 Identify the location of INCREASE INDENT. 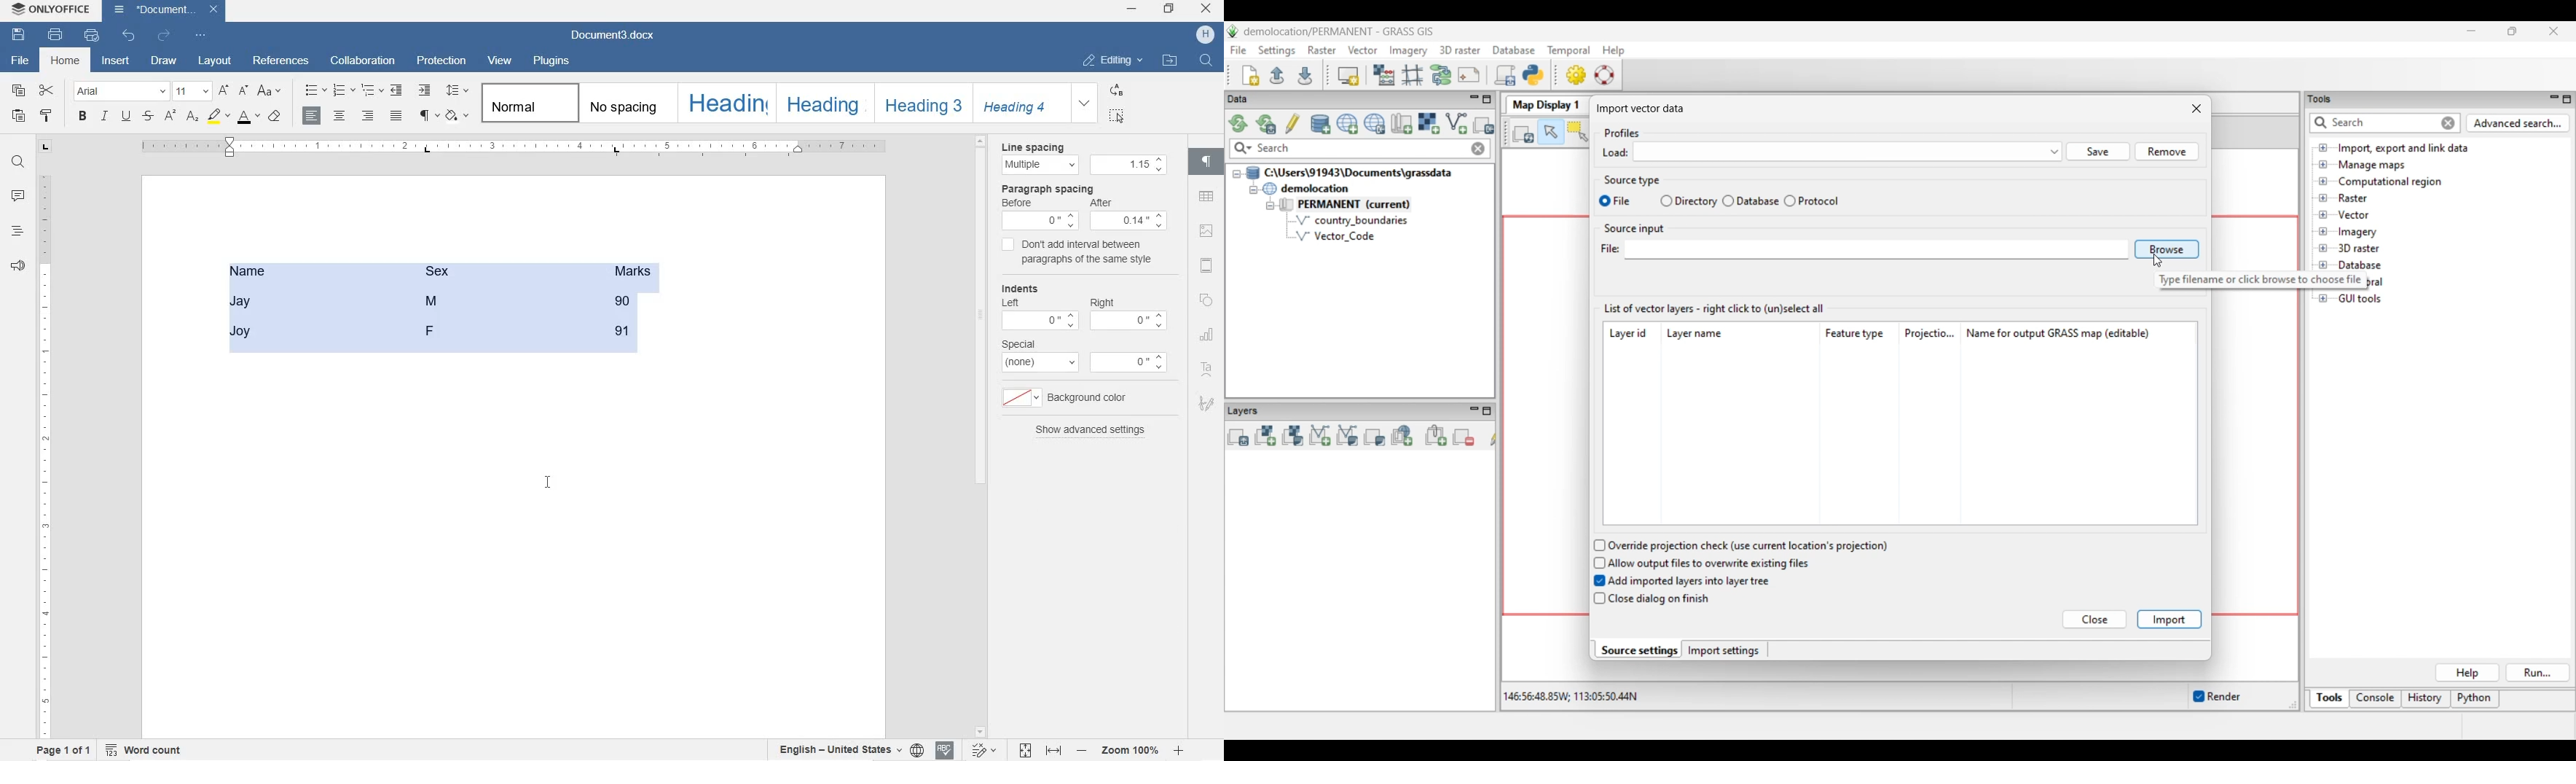
(424, 90).